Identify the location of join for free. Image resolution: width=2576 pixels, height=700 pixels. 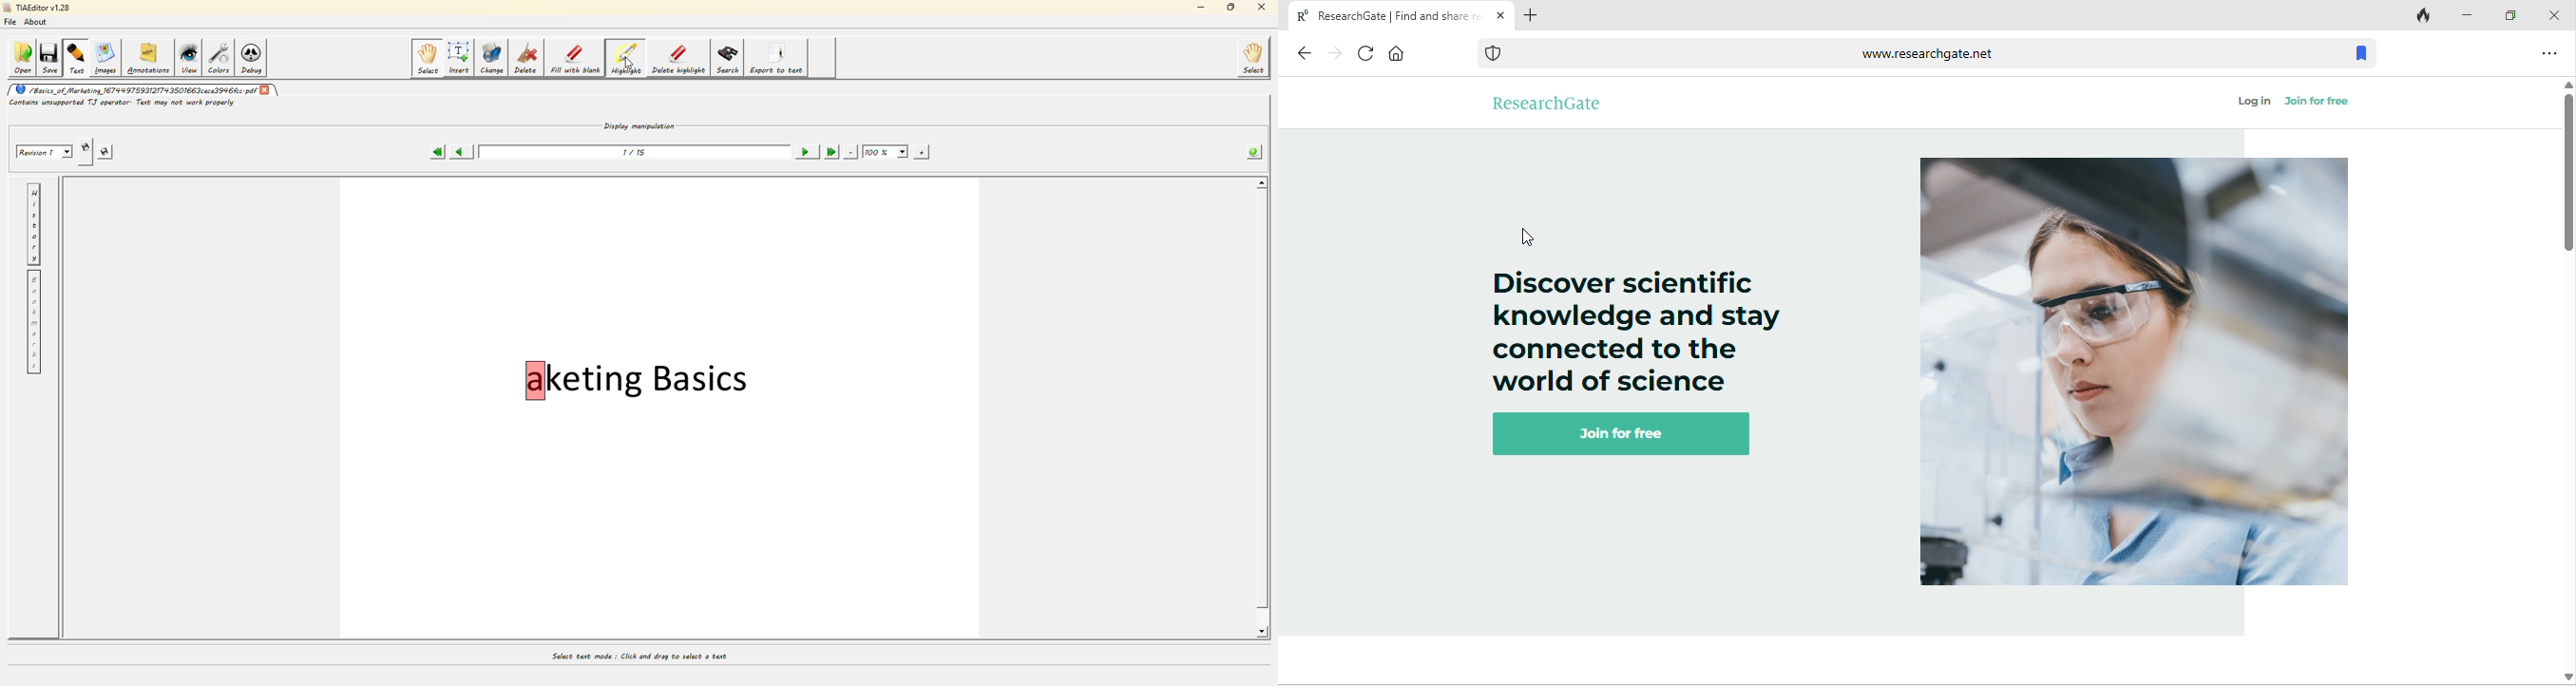
(1622, 434).